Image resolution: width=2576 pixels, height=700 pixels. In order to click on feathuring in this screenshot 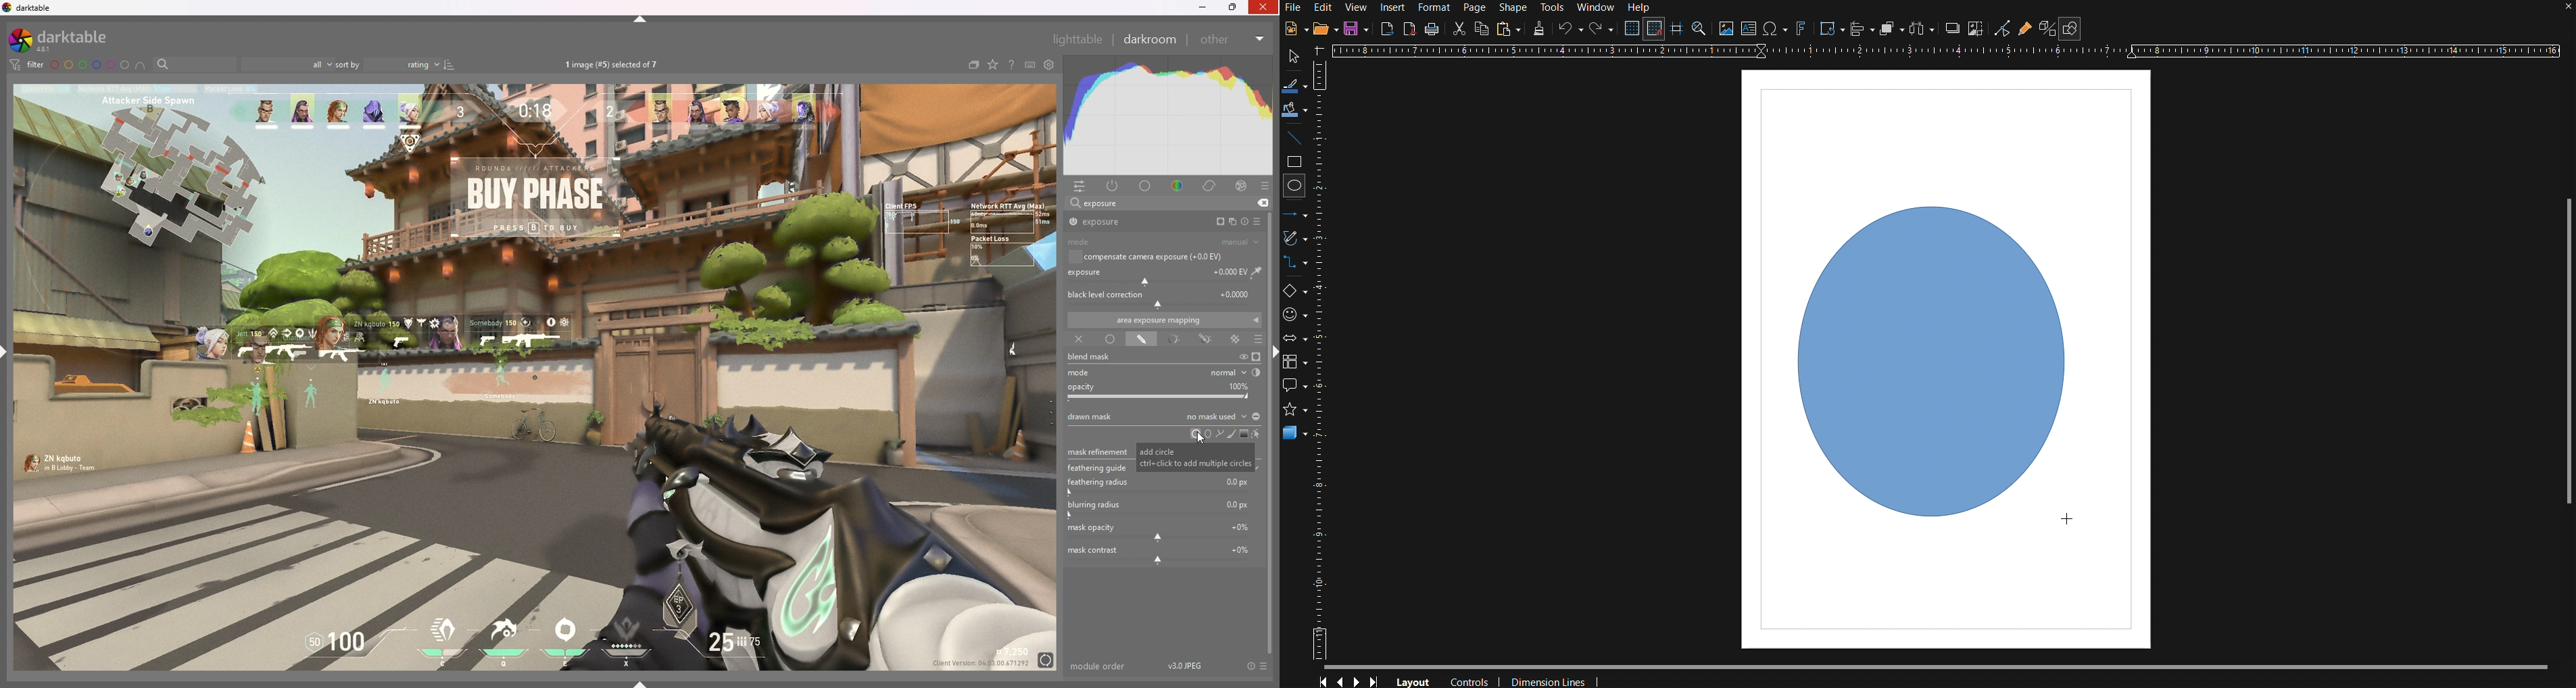, I will do `click(1162, 485)`.